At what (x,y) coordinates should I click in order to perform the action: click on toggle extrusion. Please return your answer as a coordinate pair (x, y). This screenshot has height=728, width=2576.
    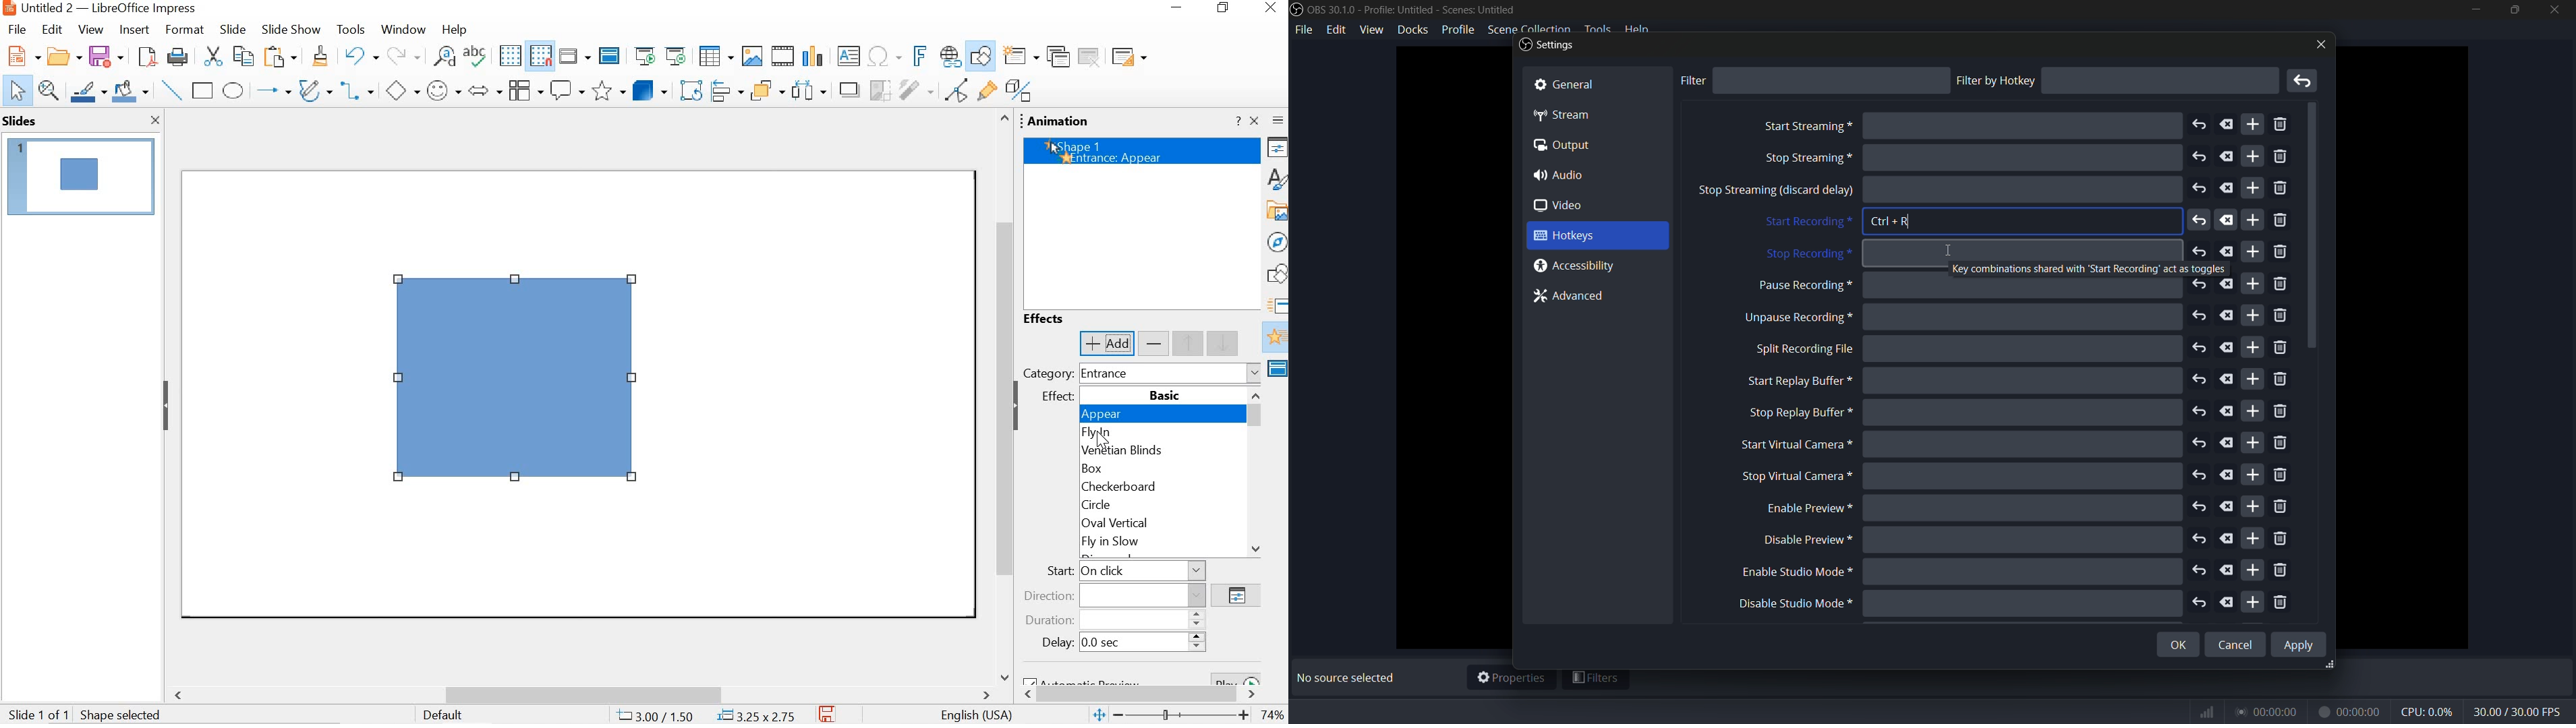
    Looking at the image, I should click on (1020, 91).